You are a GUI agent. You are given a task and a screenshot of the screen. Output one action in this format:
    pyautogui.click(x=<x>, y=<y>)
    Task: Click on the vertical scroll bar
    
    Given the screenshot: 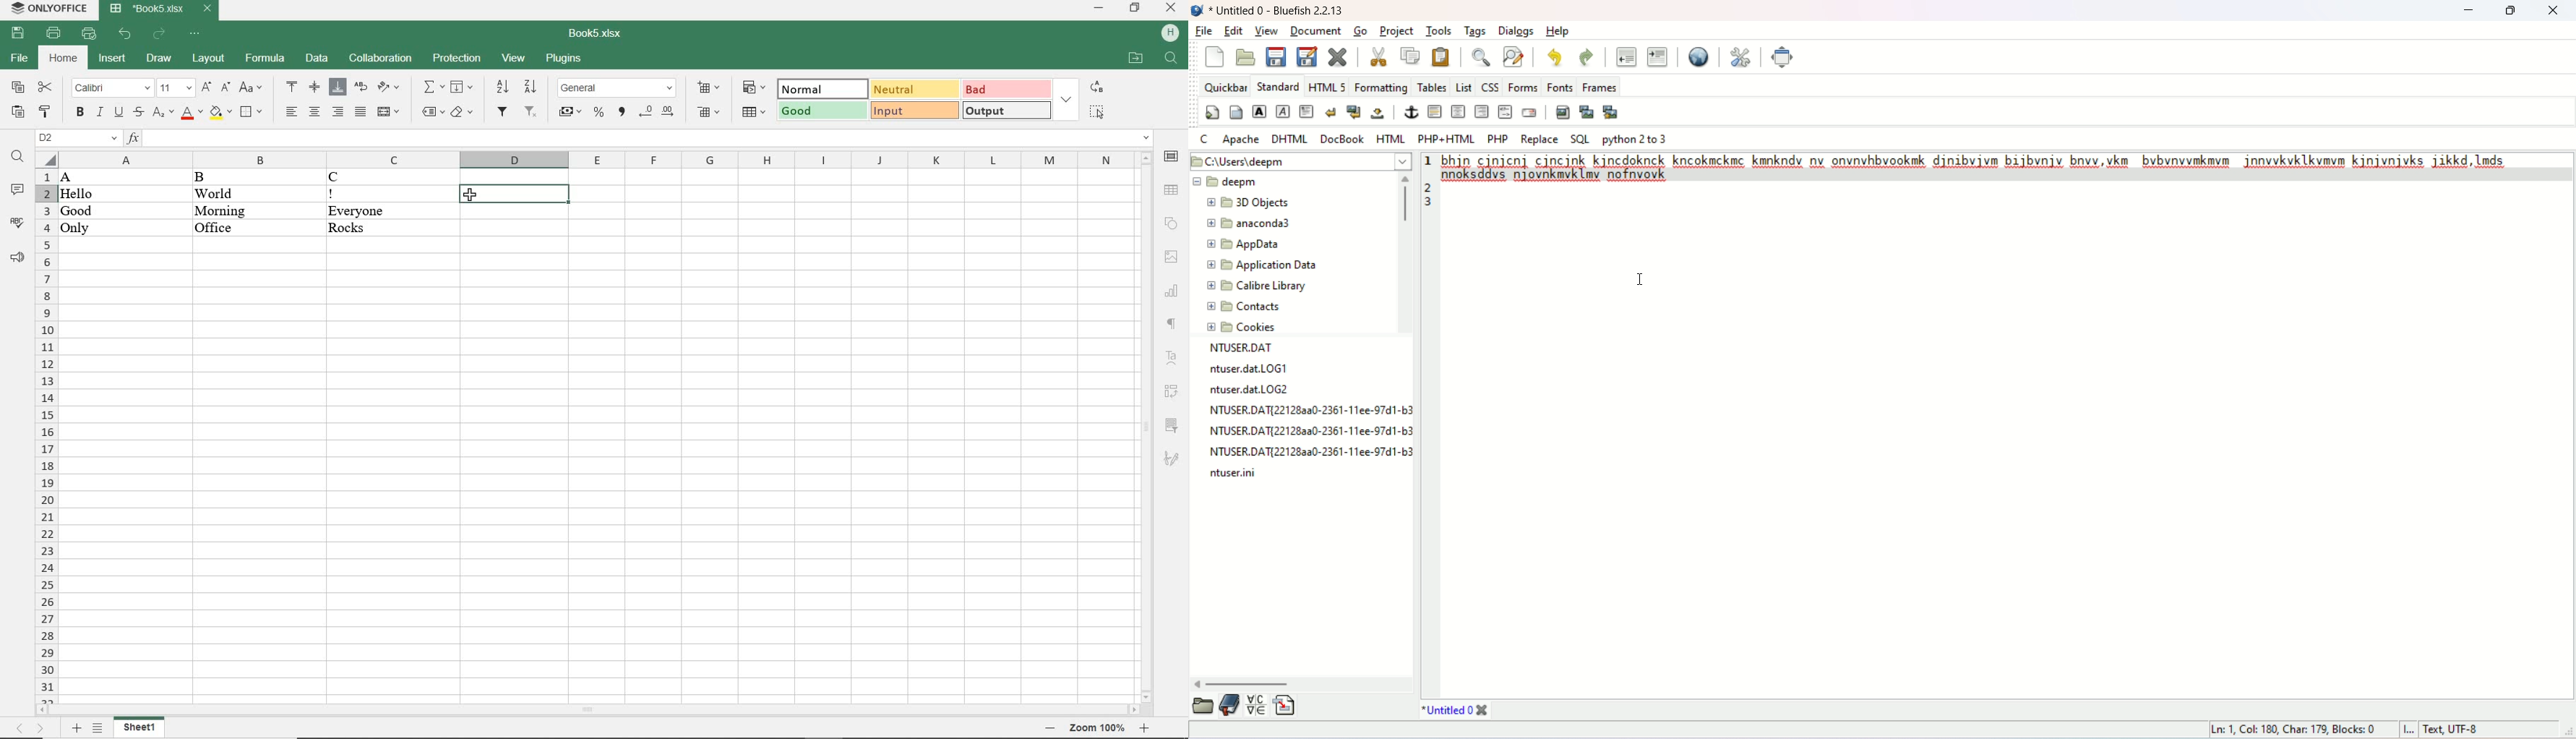 What is the action you would take?
    pyautogui.click(x=1401, y=253)
    